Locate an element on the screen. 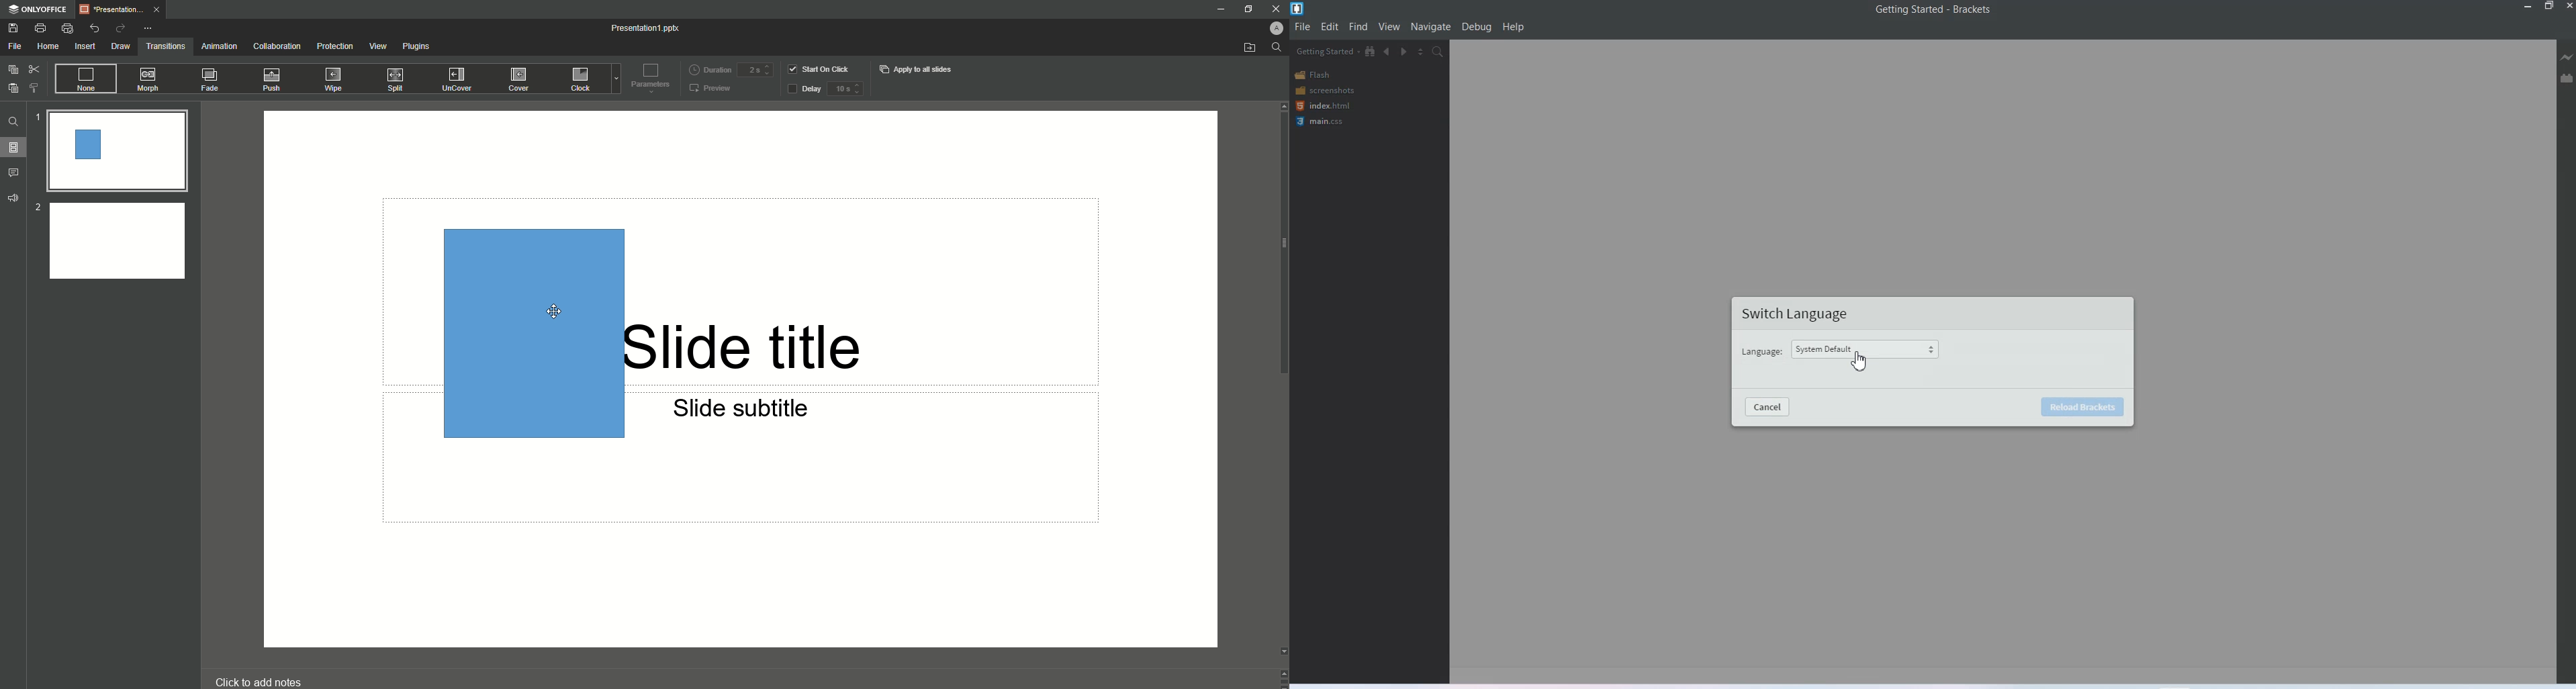  Slide 1 preview is located at coordinates (114, 152).